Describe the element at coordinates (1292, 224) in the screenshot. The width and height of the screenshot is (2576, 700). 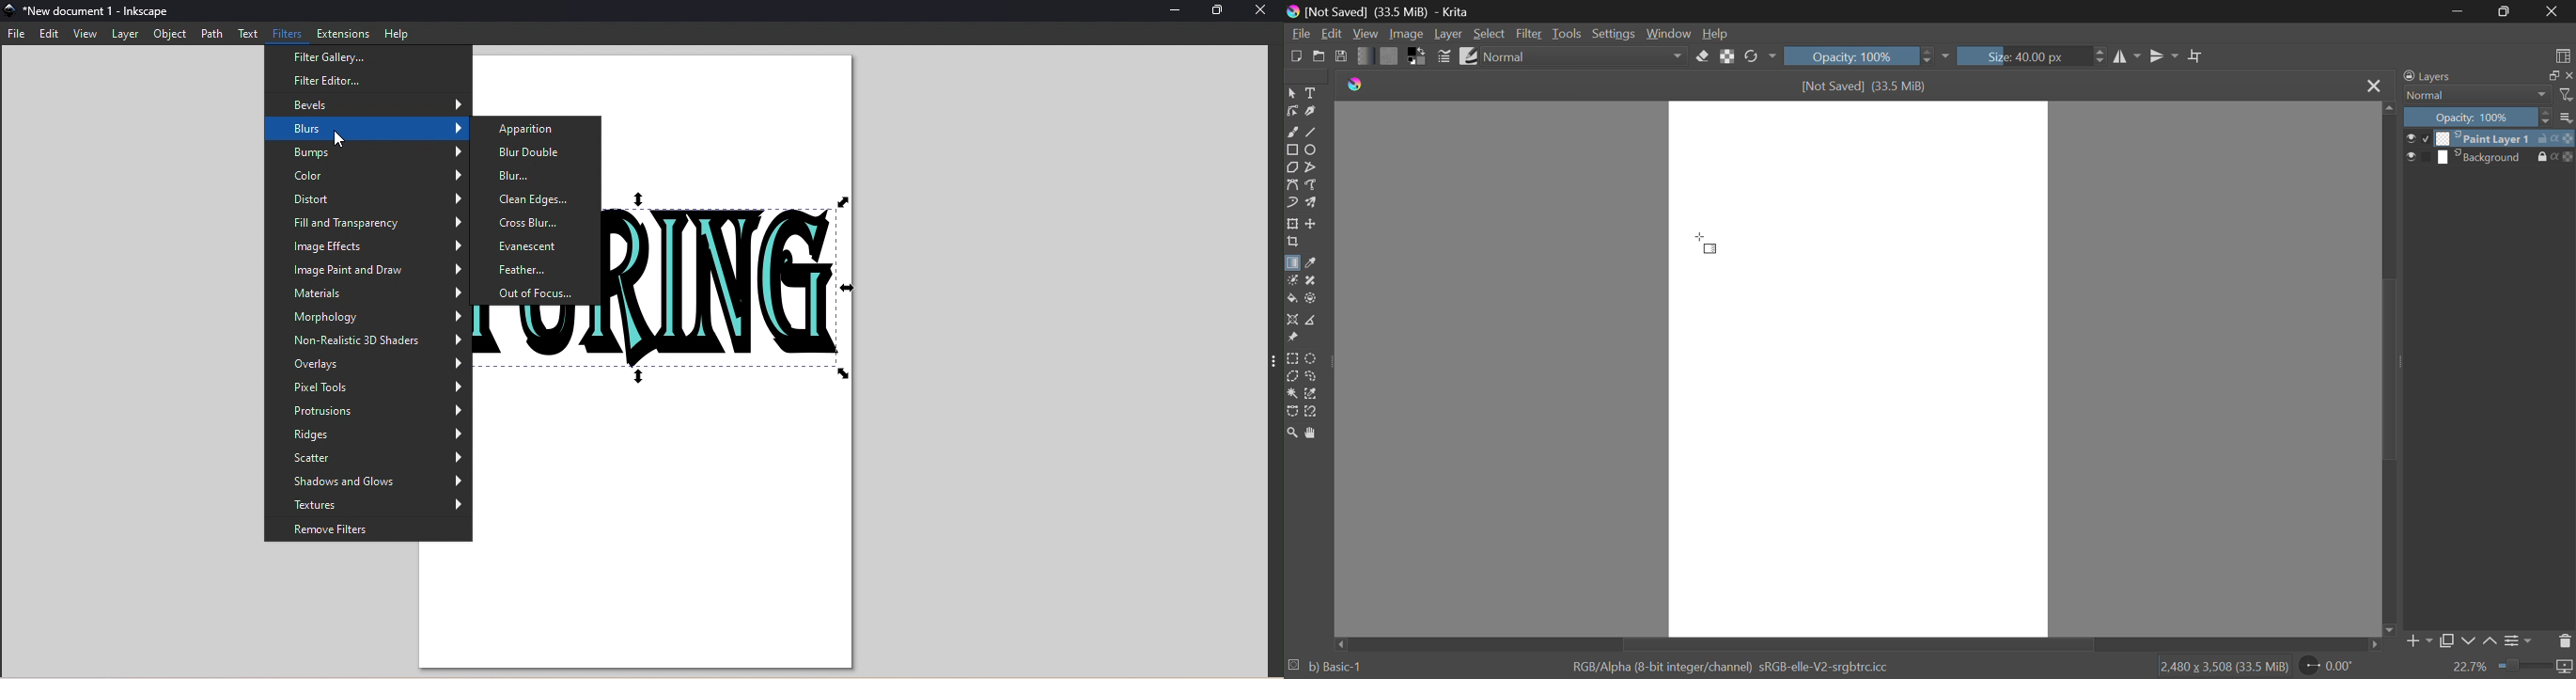
I see `Transform Layer` at that location.